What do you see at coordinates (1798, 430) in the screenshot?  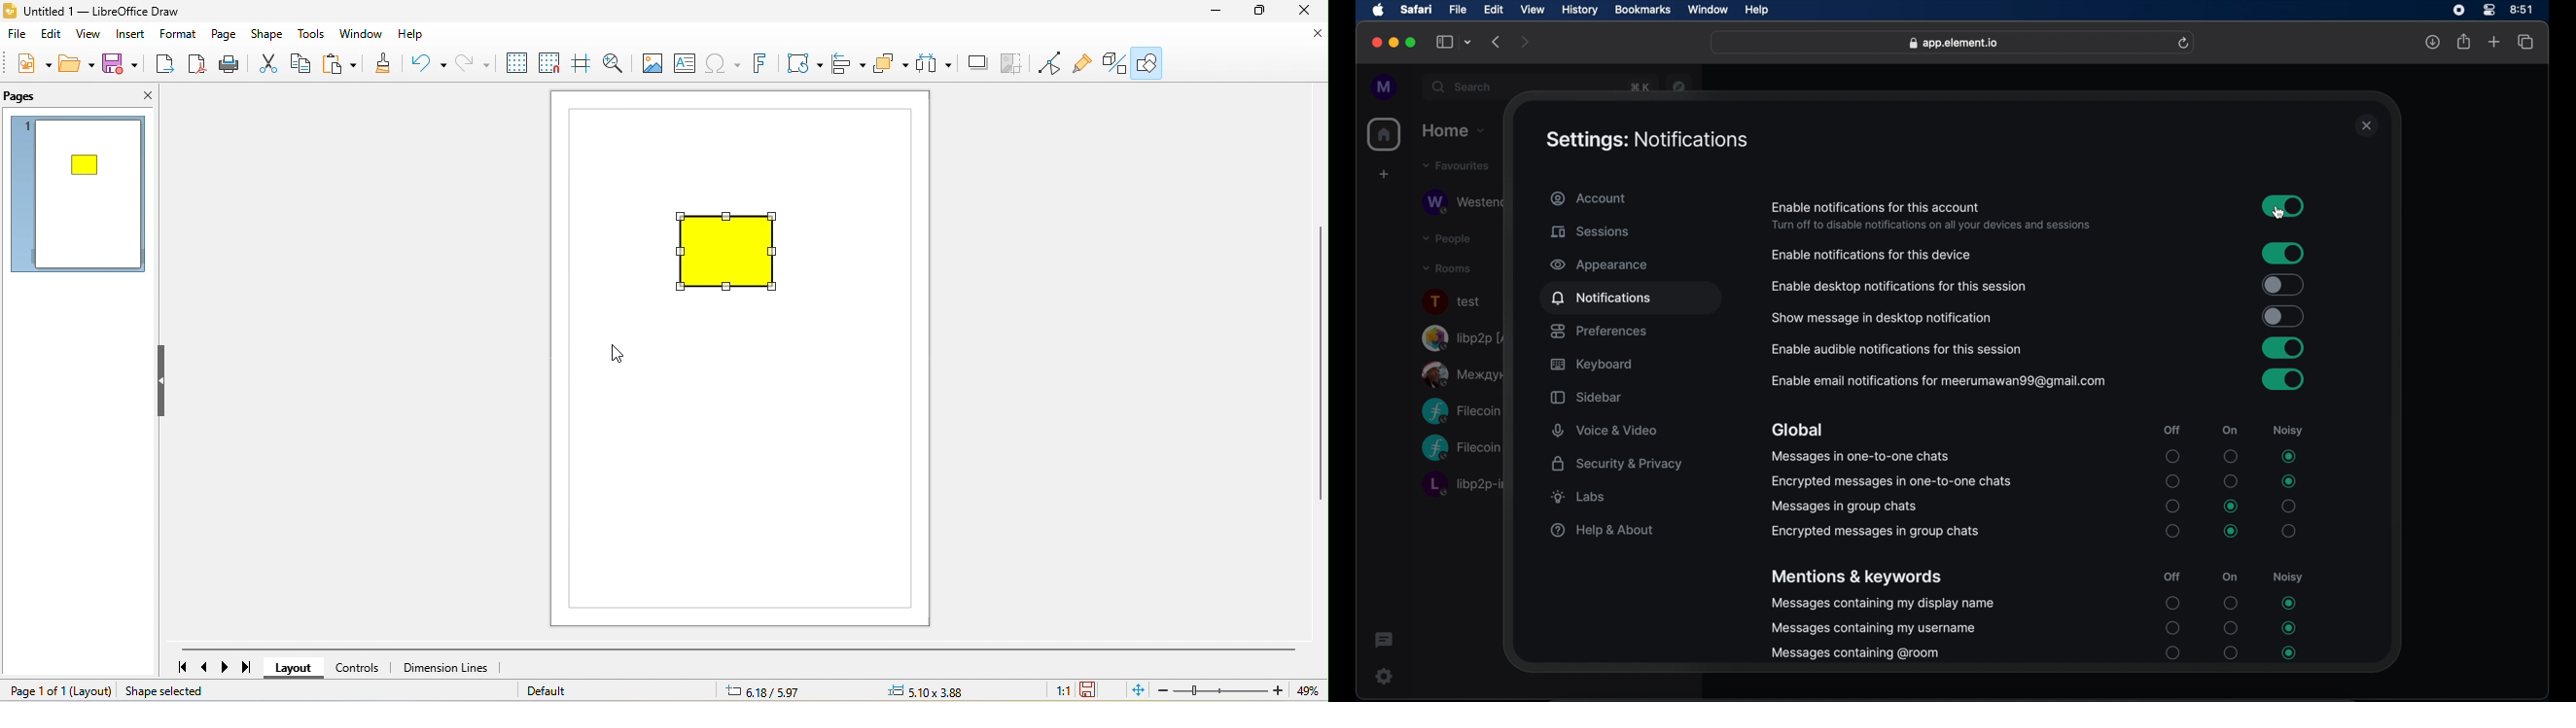 I see `global` at bounding box center [1798, 430].